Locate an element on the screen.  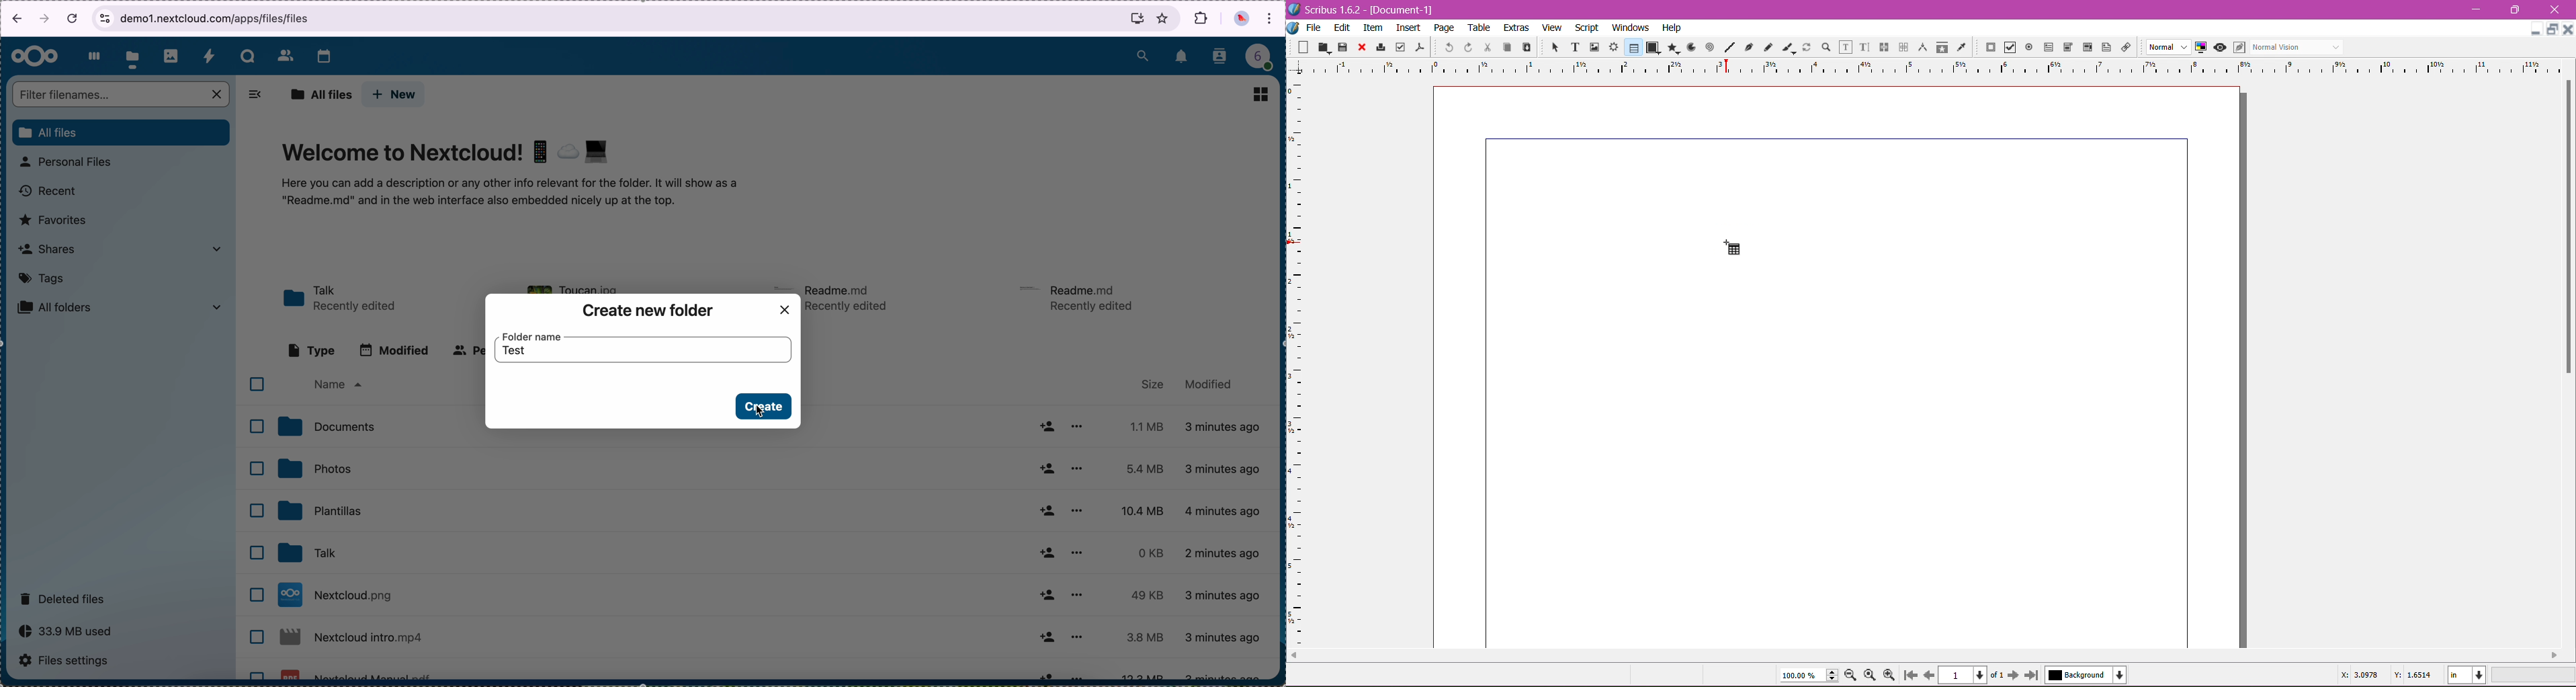
Line is located at coordinates (1727, 48).